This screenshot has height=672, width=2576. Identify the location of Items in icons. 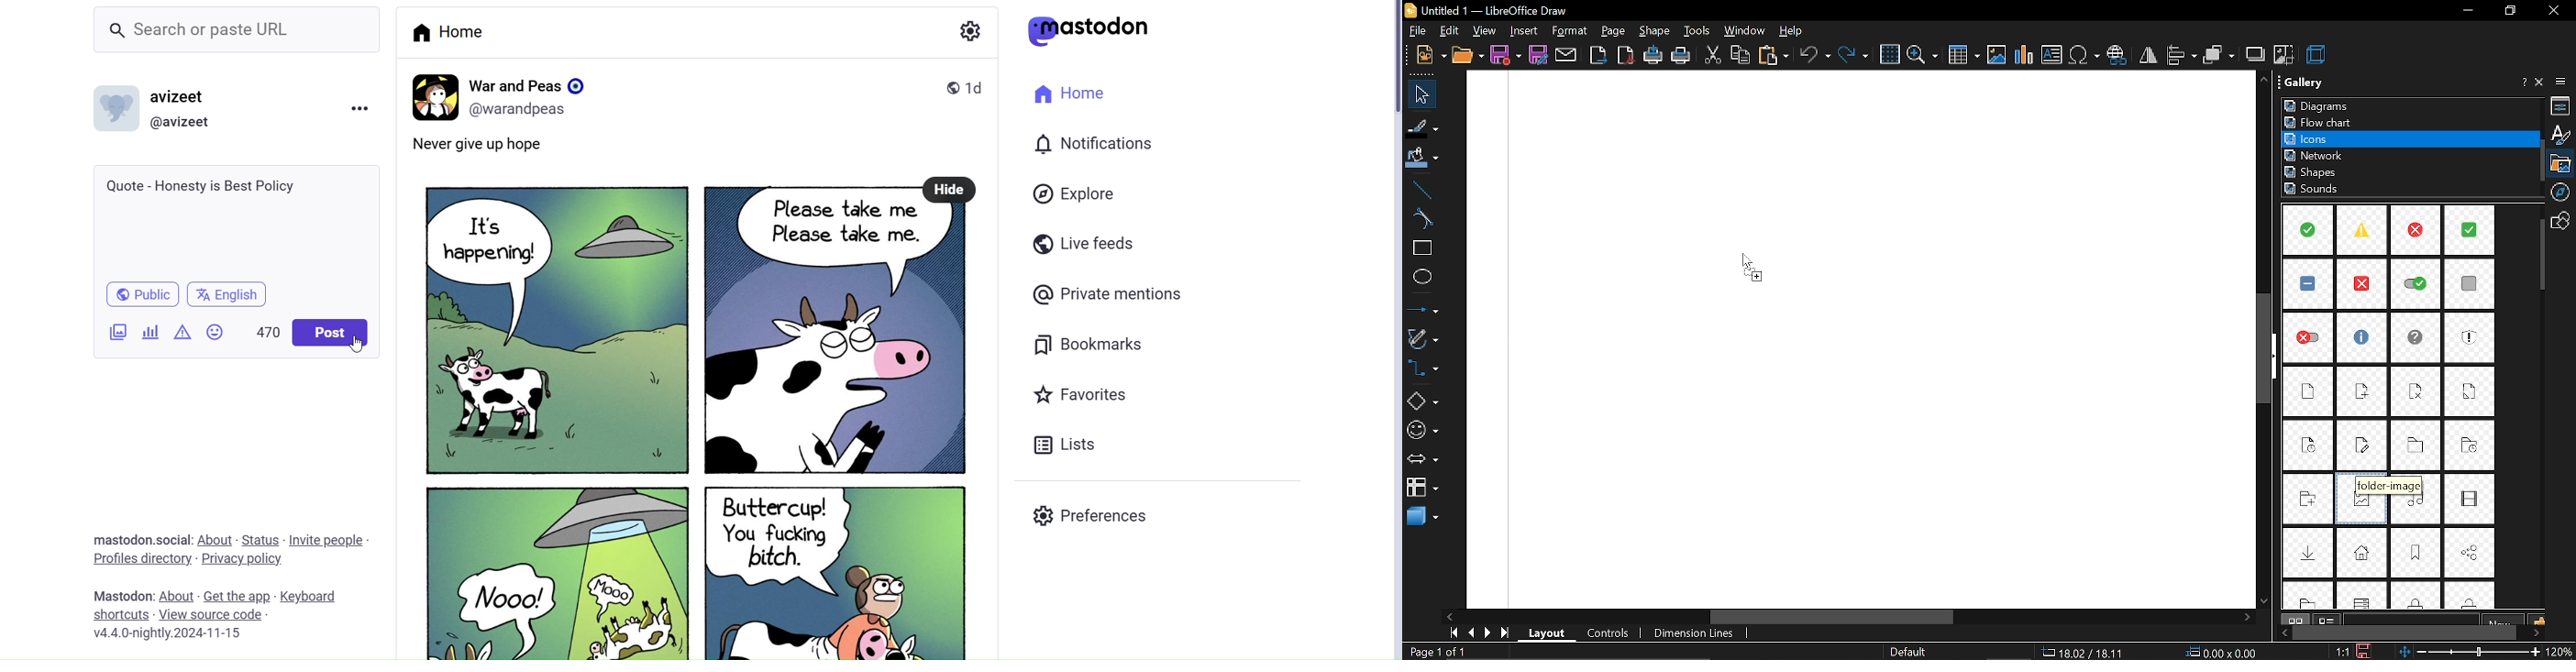
(2391, 408).